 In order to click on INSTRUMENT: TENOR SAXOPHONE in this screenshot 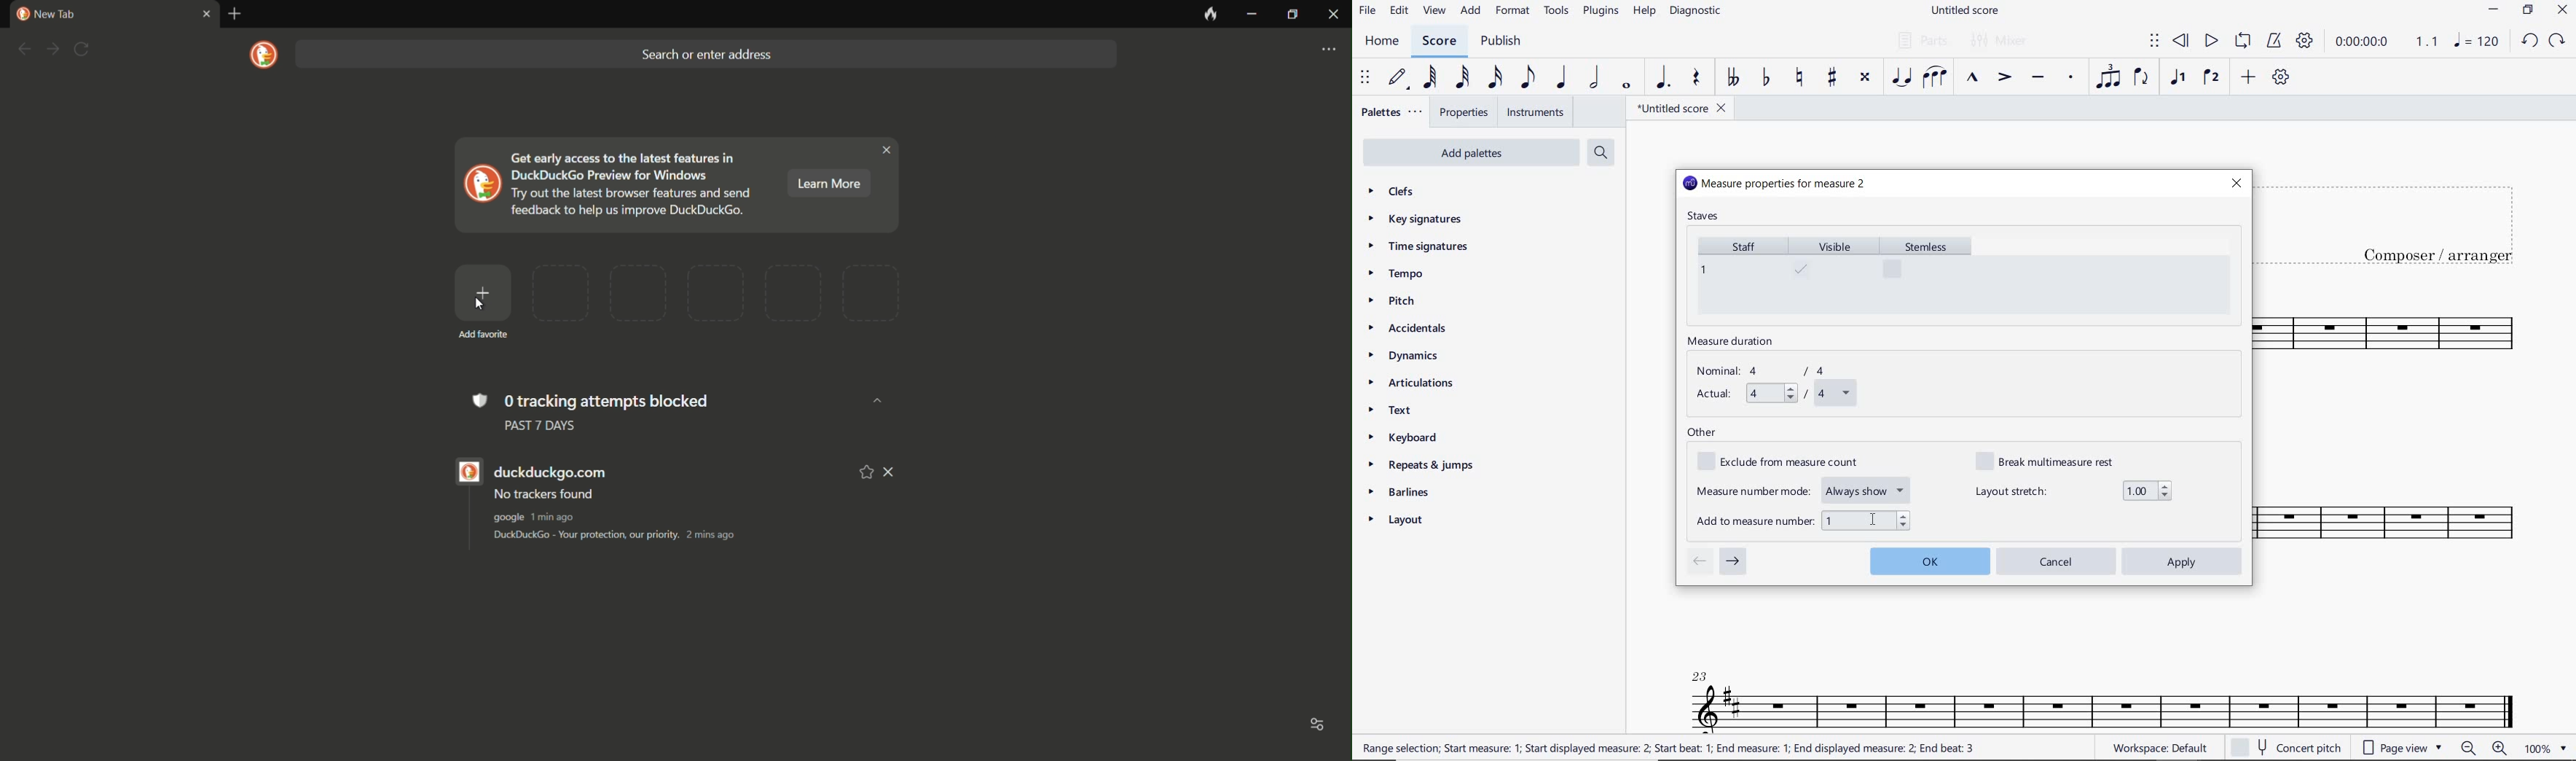, I will do `click(2405, 438)`.